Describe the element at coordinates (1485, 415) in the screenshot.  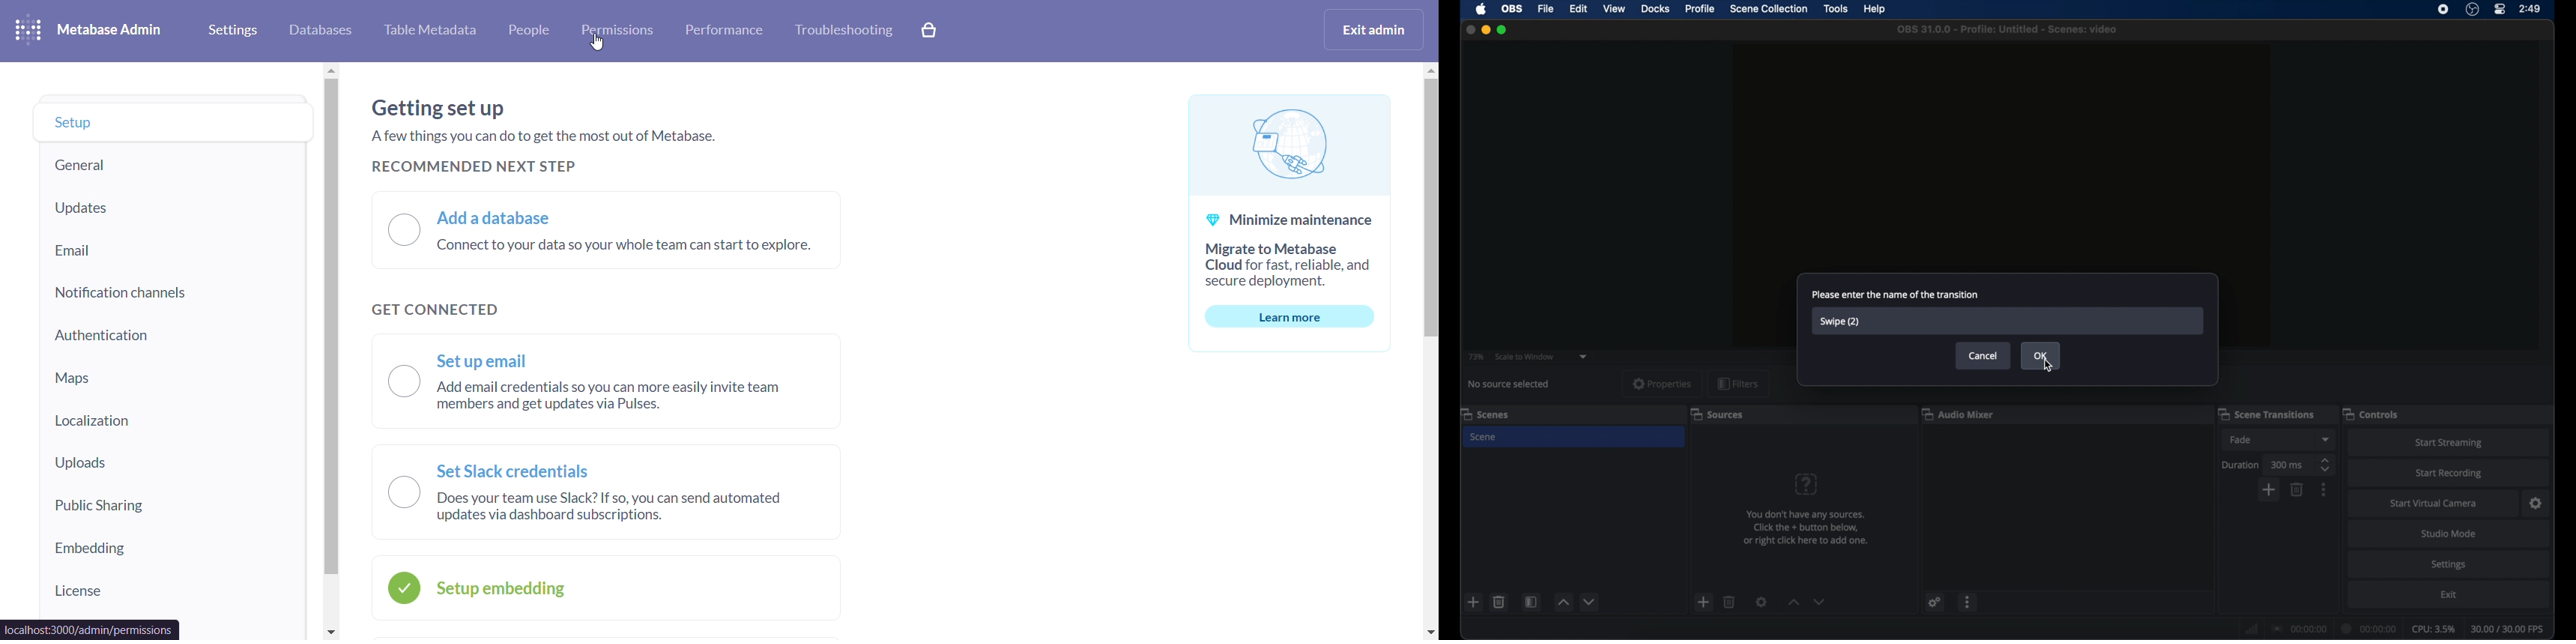
I see `scenes` at that location.